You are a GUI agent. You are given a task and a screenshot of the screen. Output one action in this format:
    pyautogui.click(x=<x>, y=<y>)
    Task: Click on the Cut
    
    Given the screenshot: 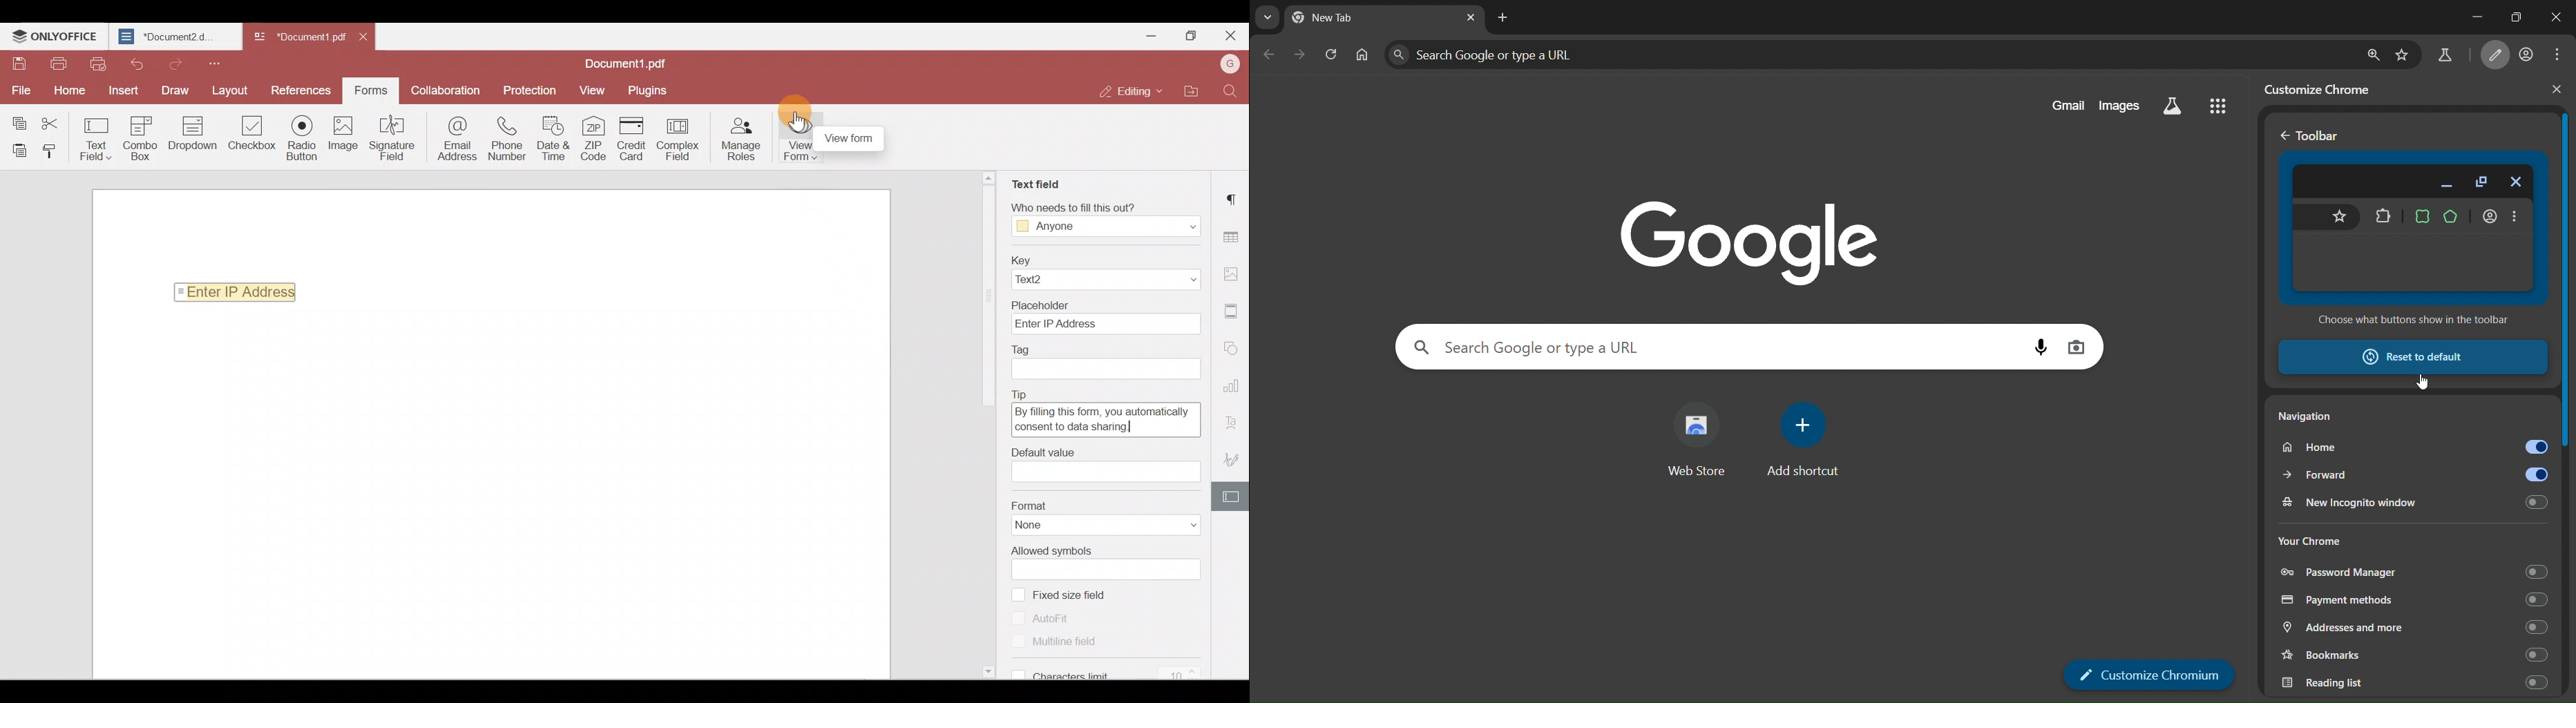 What is the action you would take?
    pyautogui.click(x=55, y=120)
    